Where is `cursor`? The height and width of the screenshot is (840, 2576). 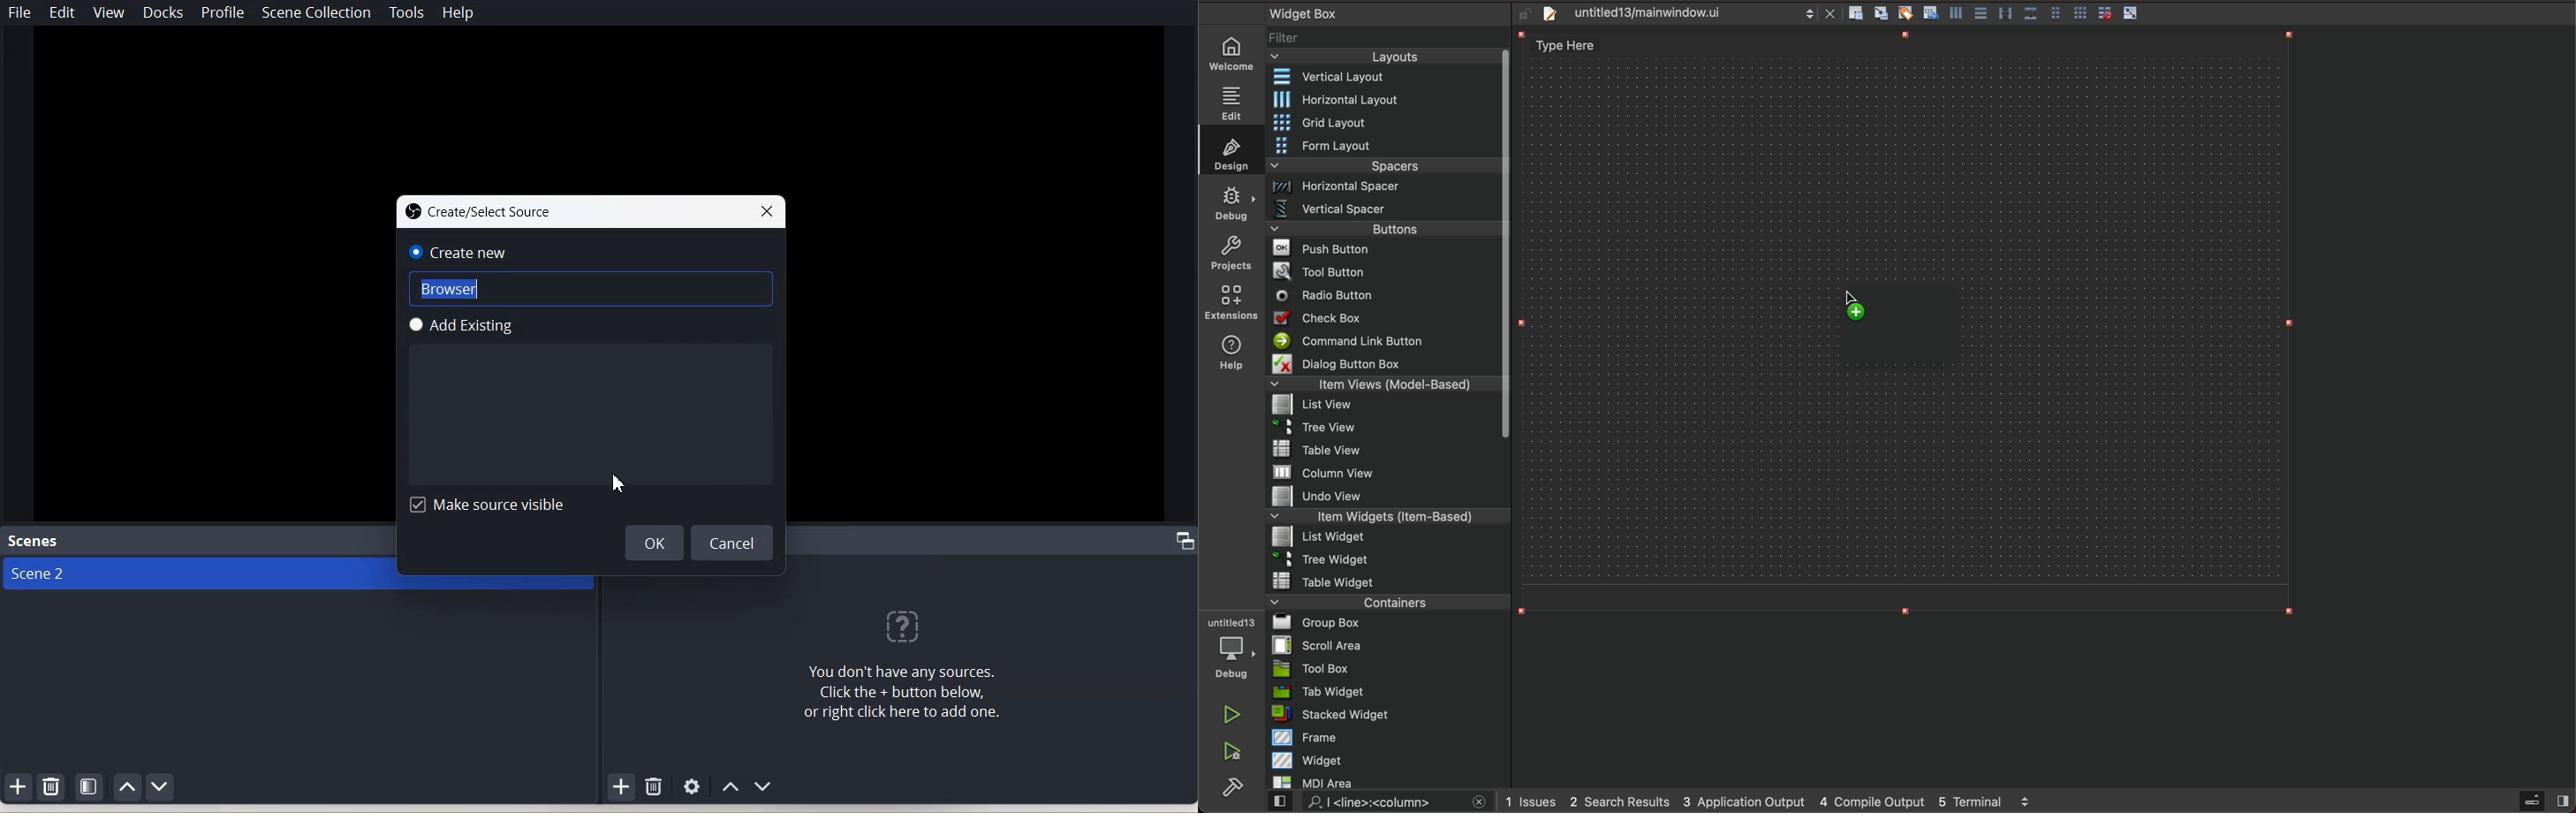 cursor is located at coordinates (621, 486).